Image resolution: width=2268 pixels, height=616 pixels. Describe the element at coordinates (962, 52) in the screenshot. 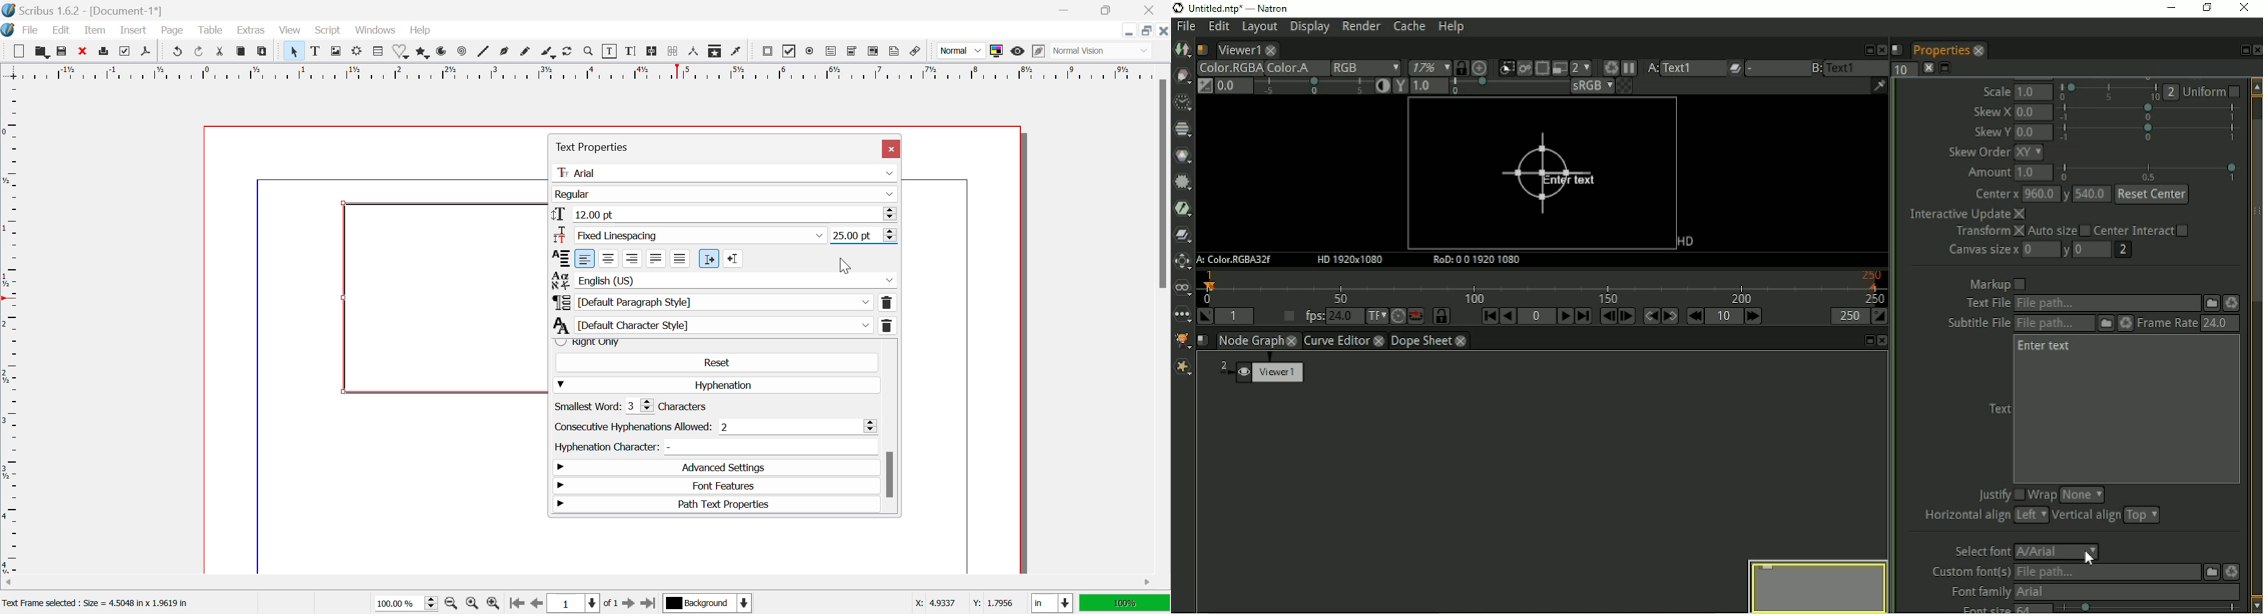

I see `Normal` at that location.